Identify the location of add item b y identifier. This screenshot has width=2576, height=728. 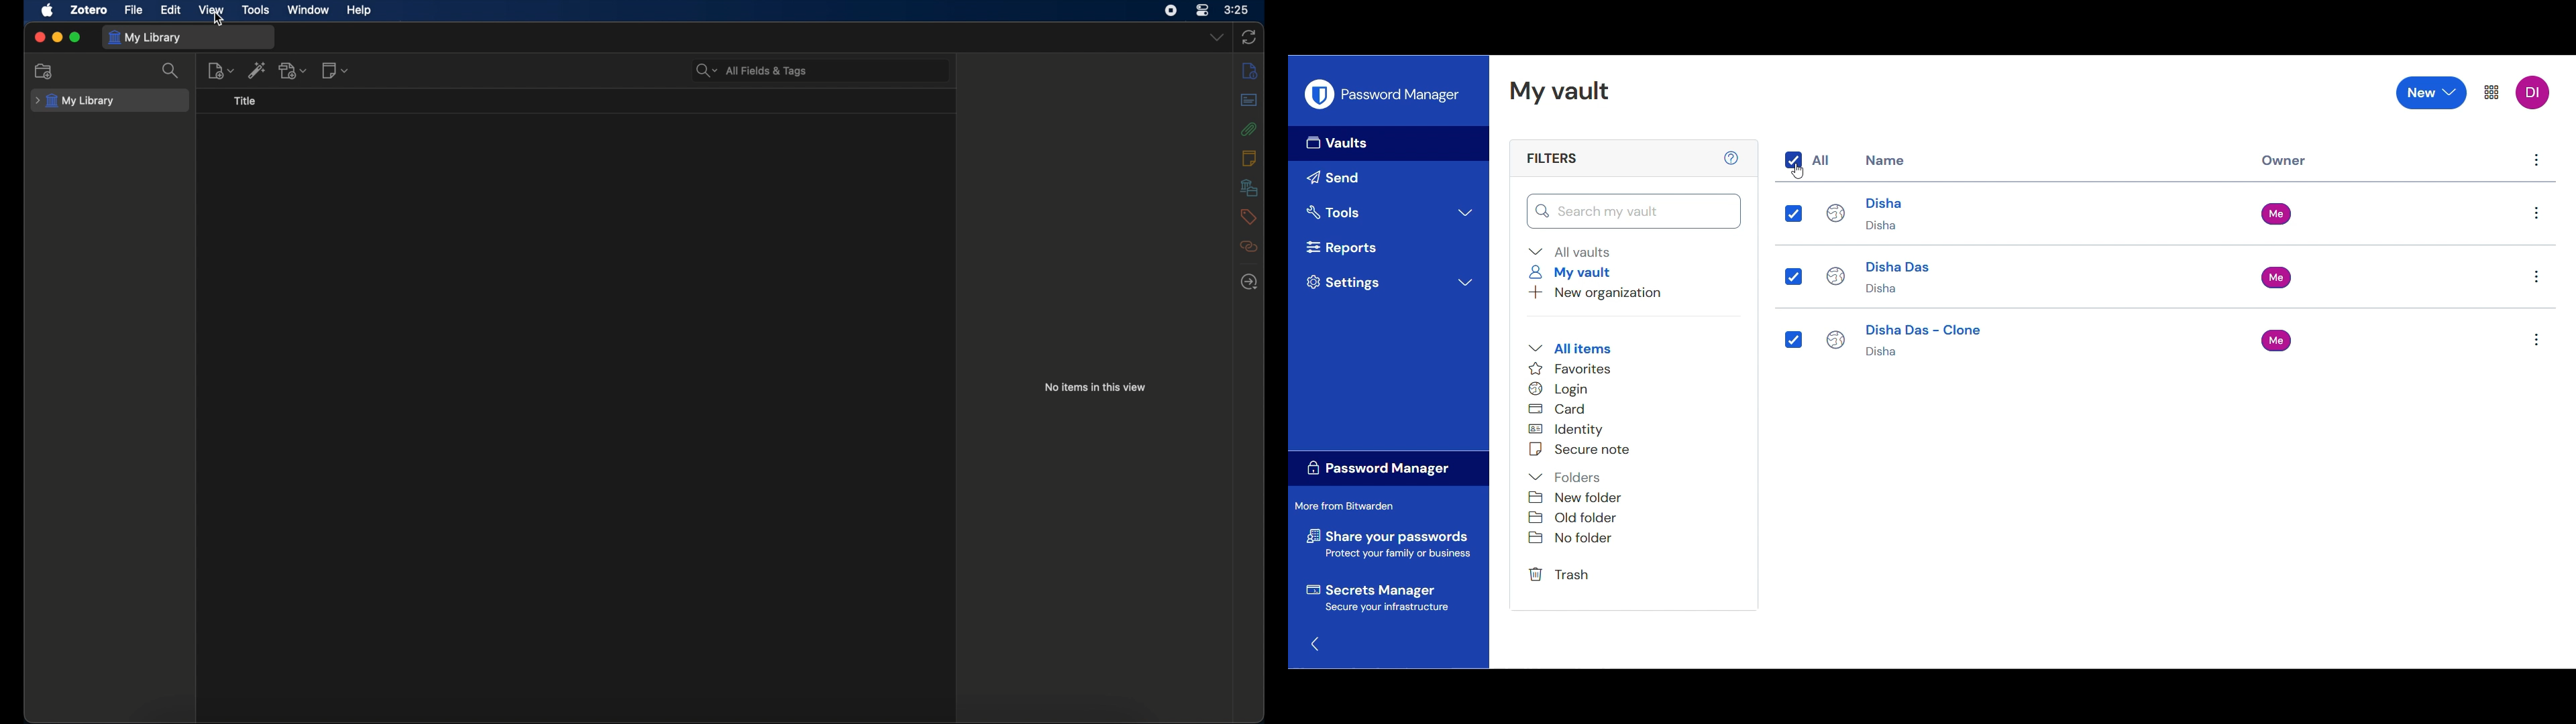
(257, 70).